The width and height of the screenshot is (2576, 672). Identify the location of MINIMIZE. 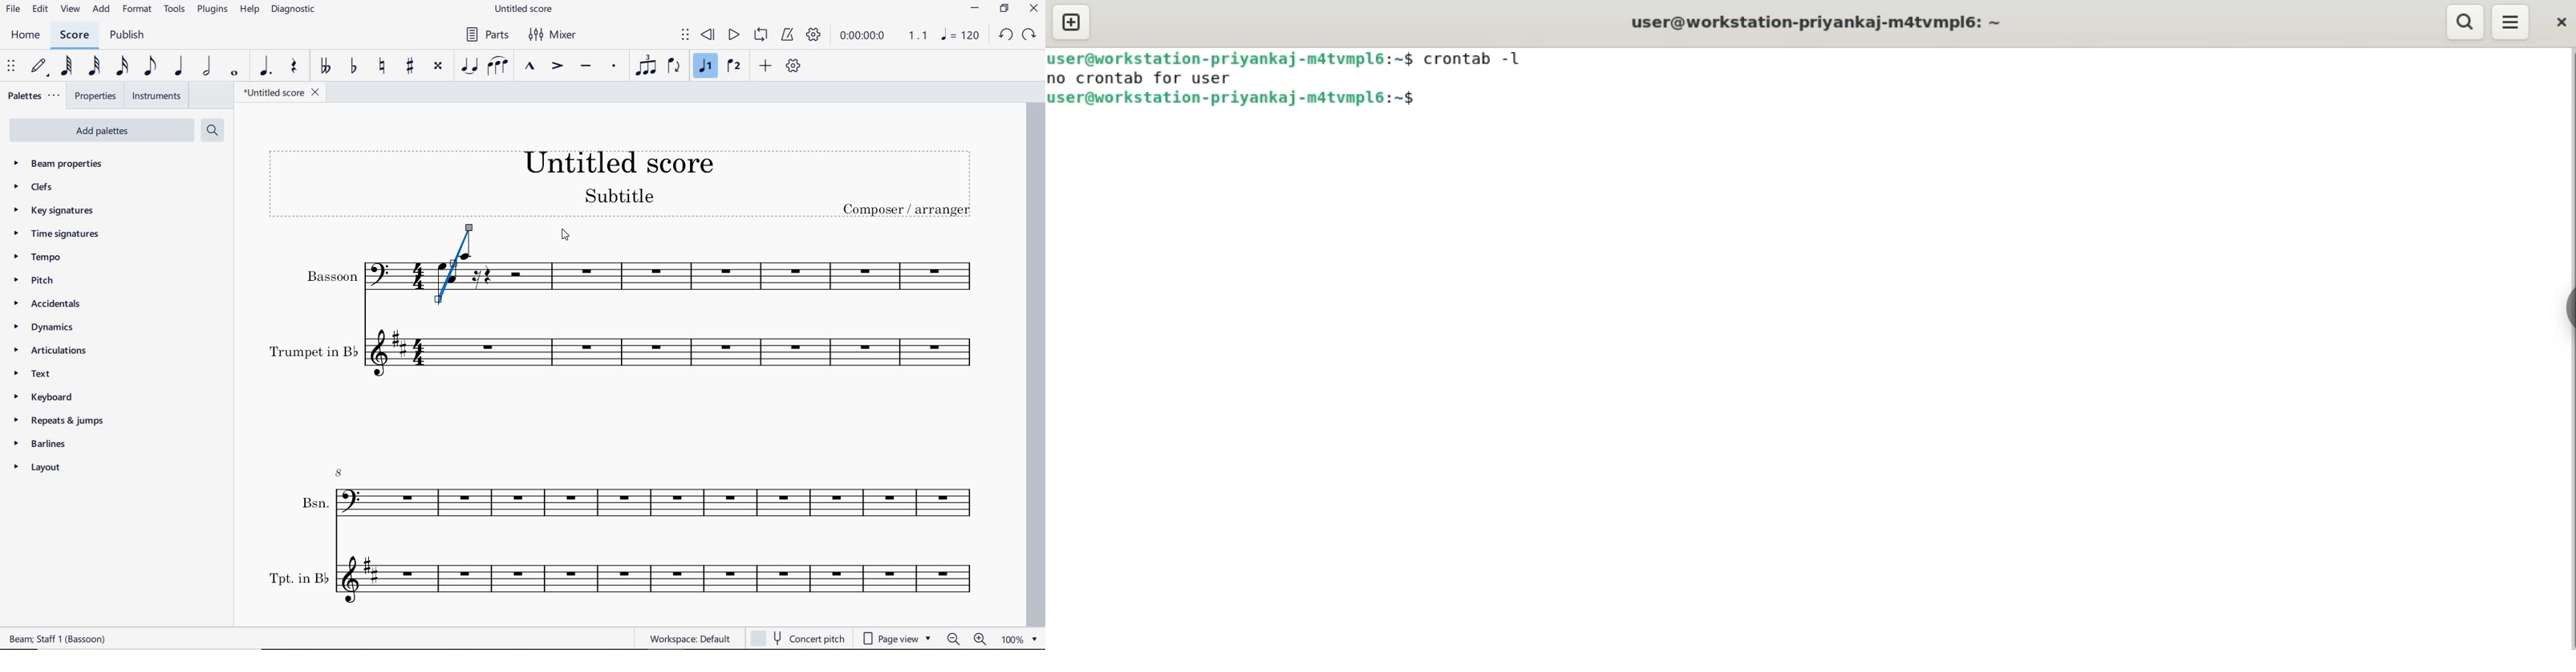
(975, 9).